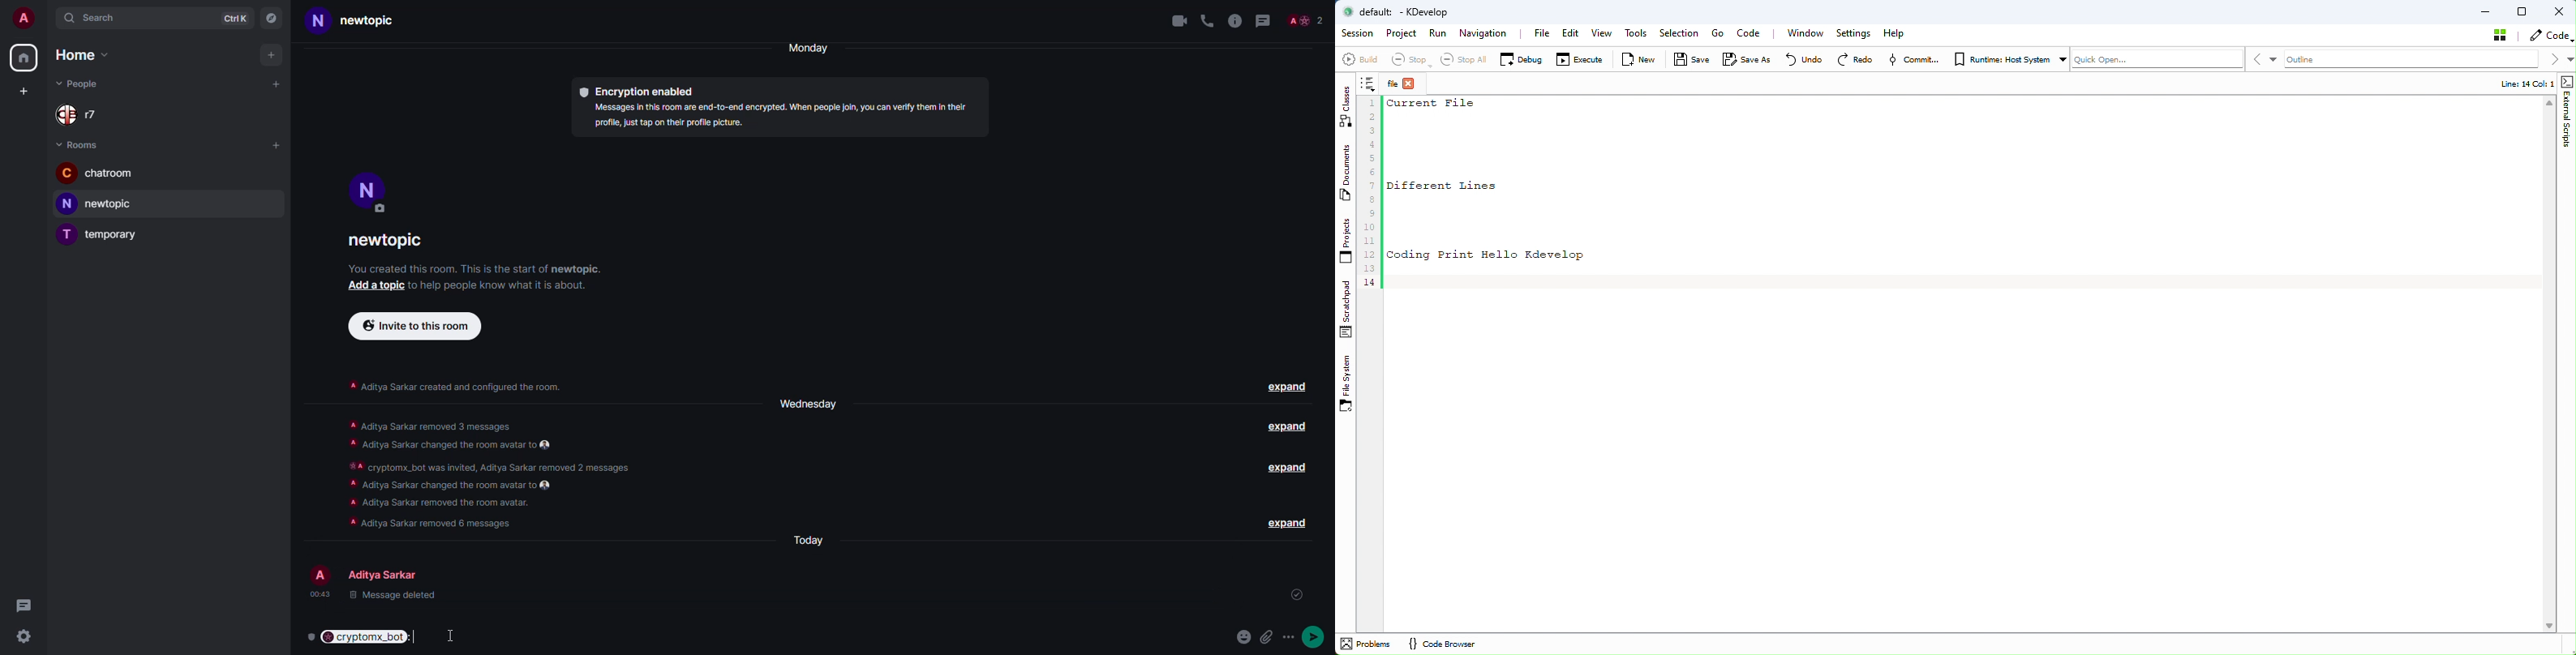  I want to click on day, so click(806, 403).